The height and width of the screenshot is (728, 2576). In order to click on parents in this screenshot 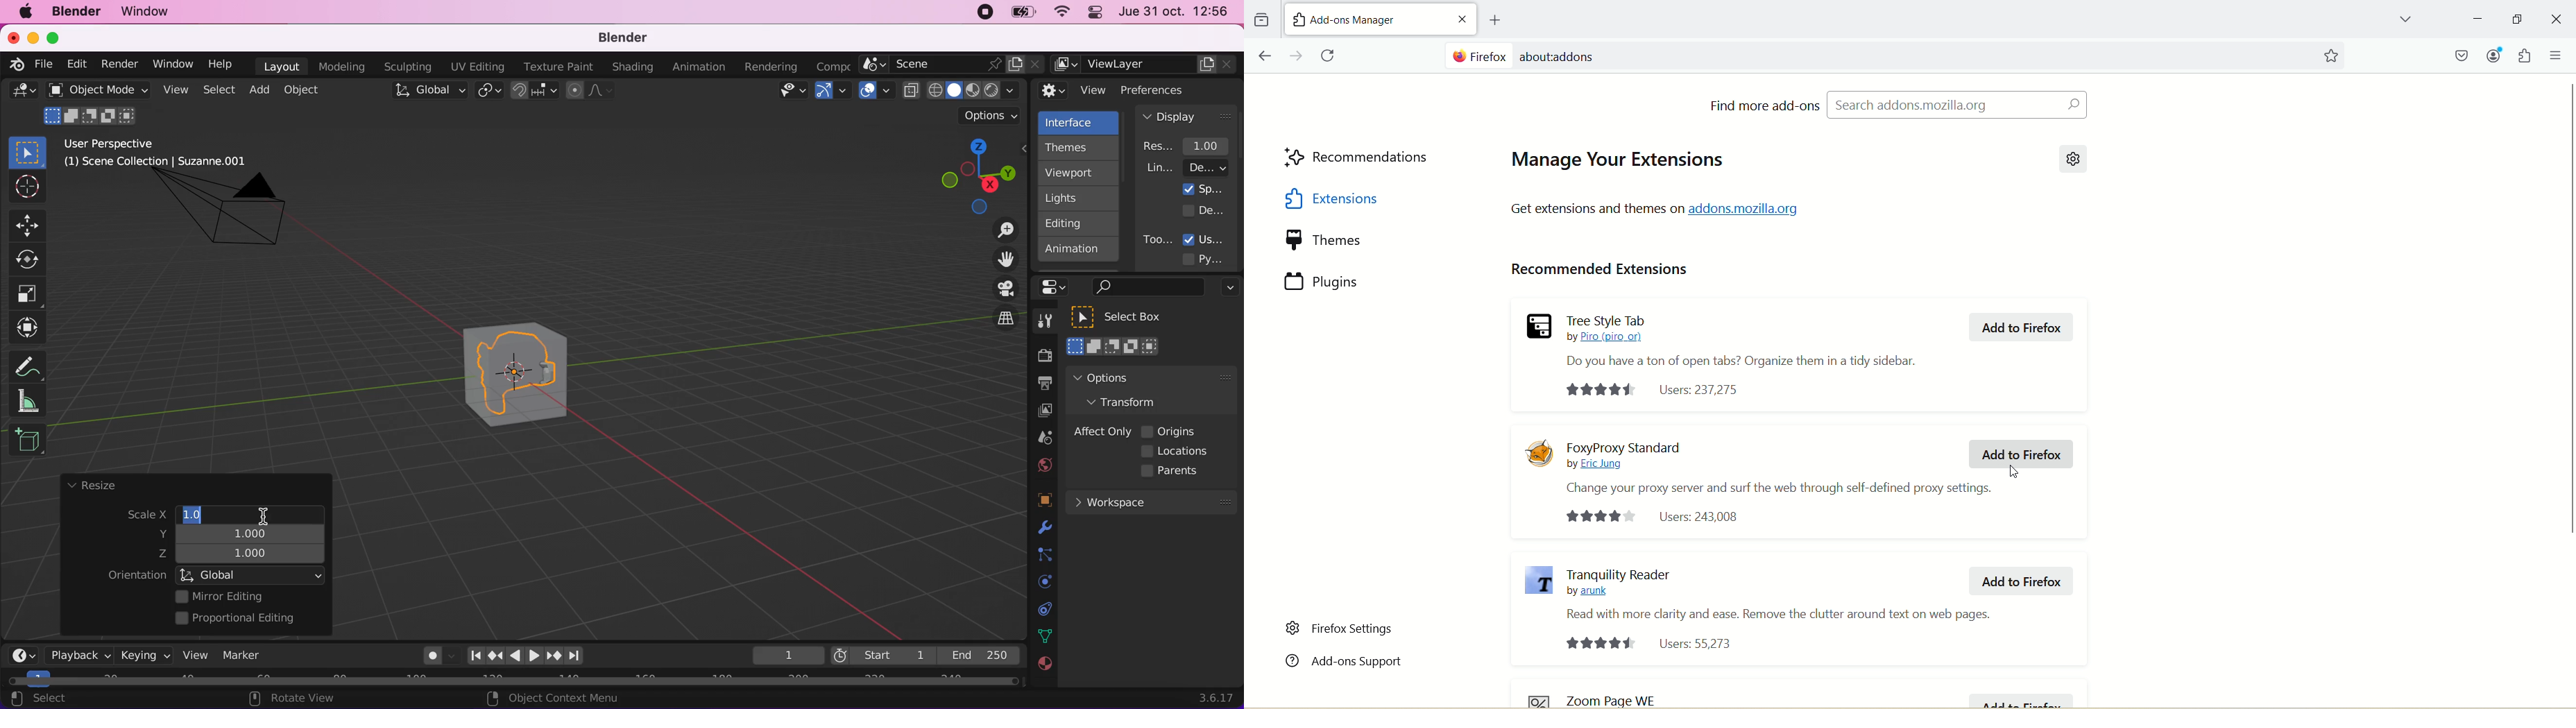, I will do `click(1174, 472)`.